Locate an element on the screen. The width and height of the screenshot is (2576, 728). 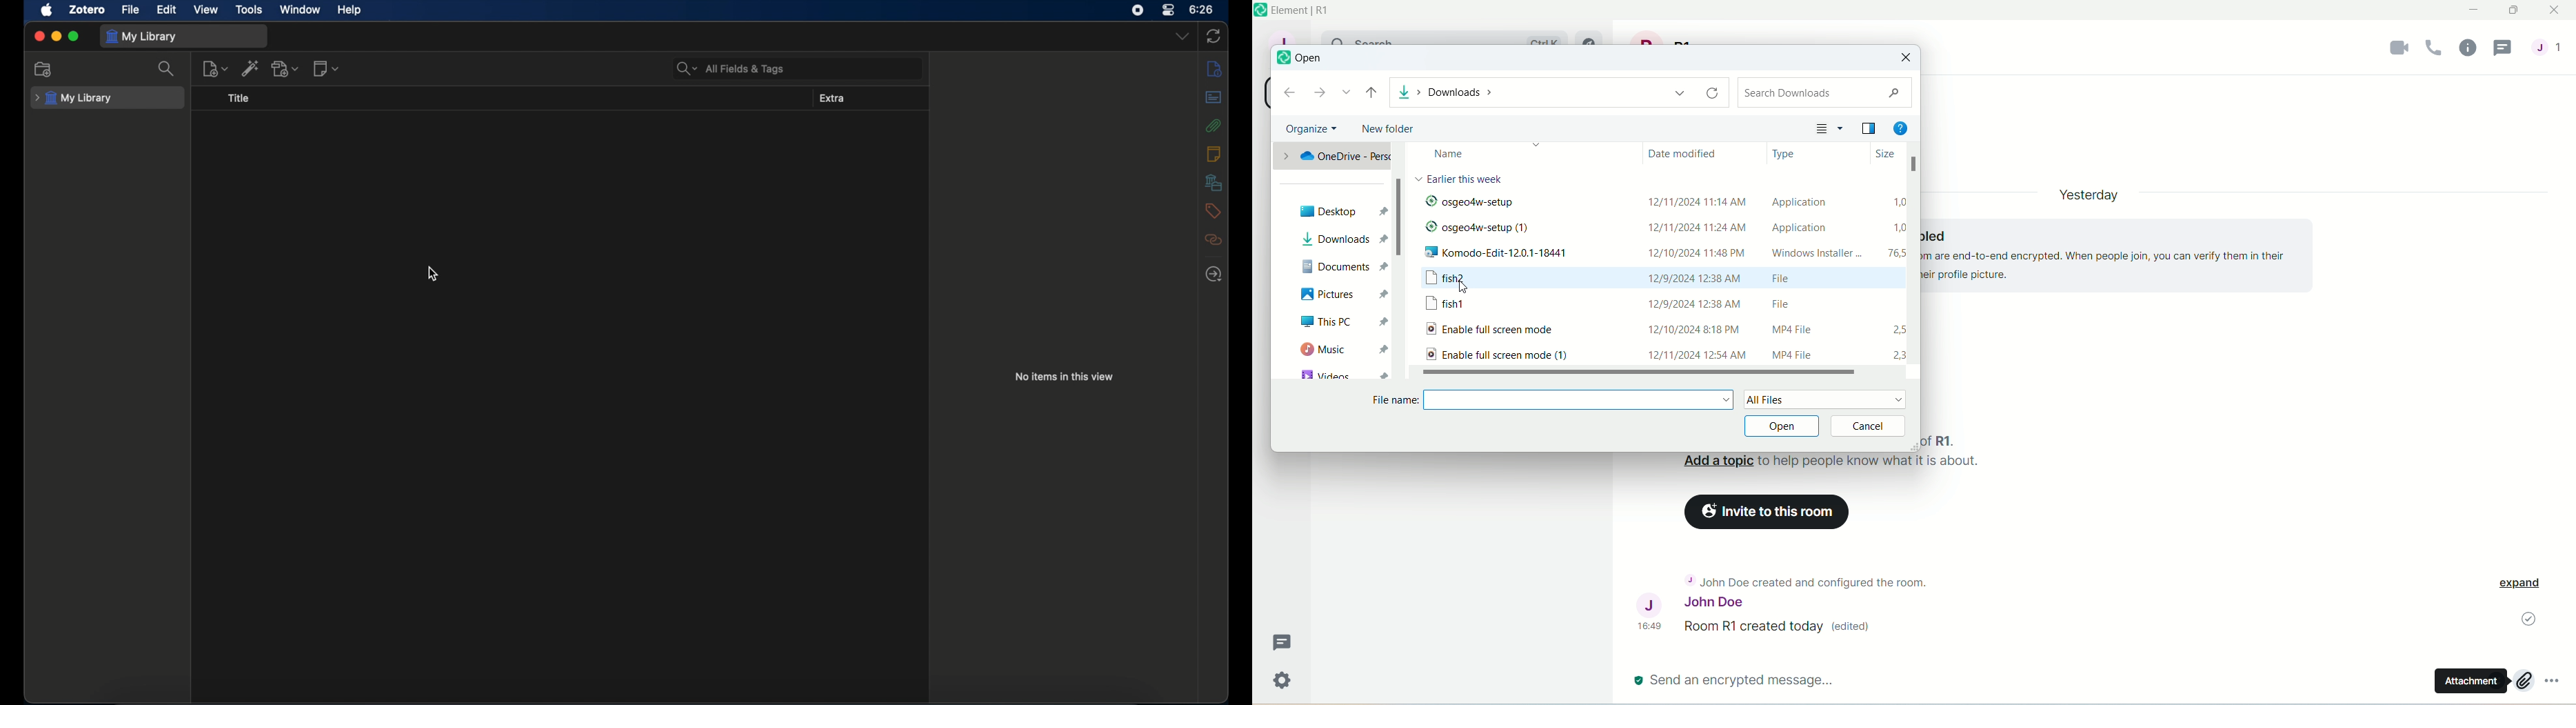
12/11/2024 12:54 AM is located at coordinates (1695, 353).